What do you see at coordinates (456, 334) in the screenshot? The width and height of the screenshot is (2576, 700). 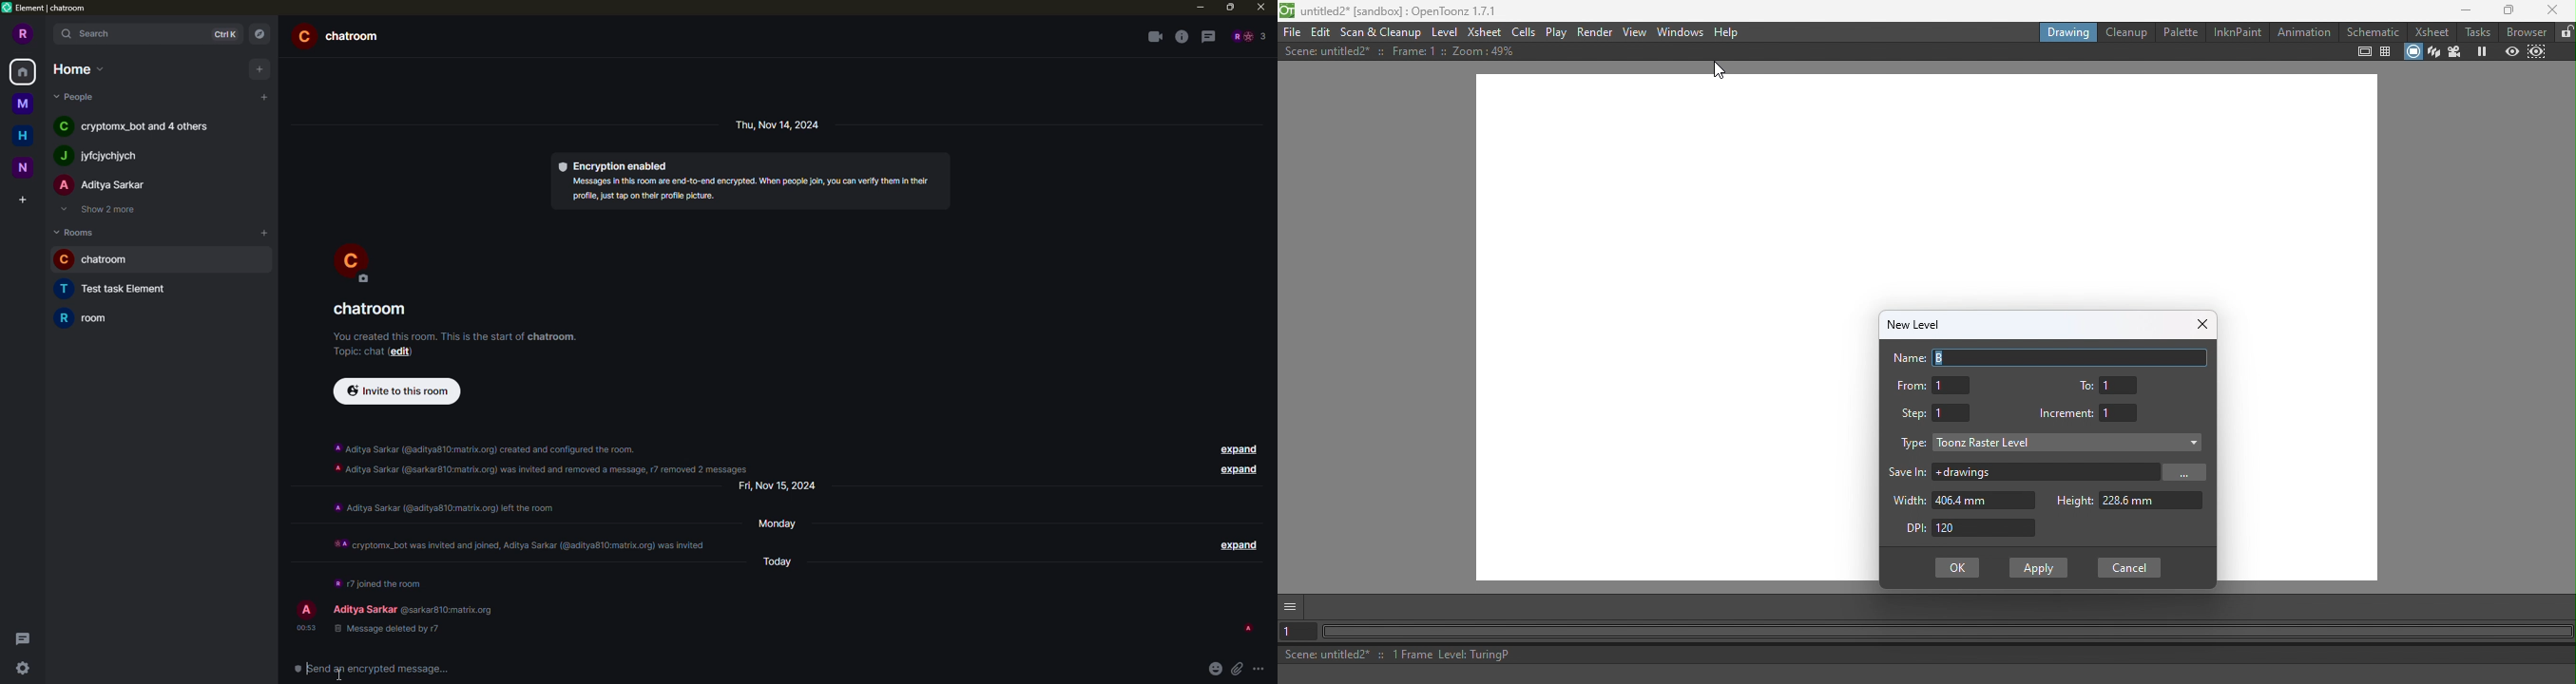 I see `info` at bounding box center [456, 334].